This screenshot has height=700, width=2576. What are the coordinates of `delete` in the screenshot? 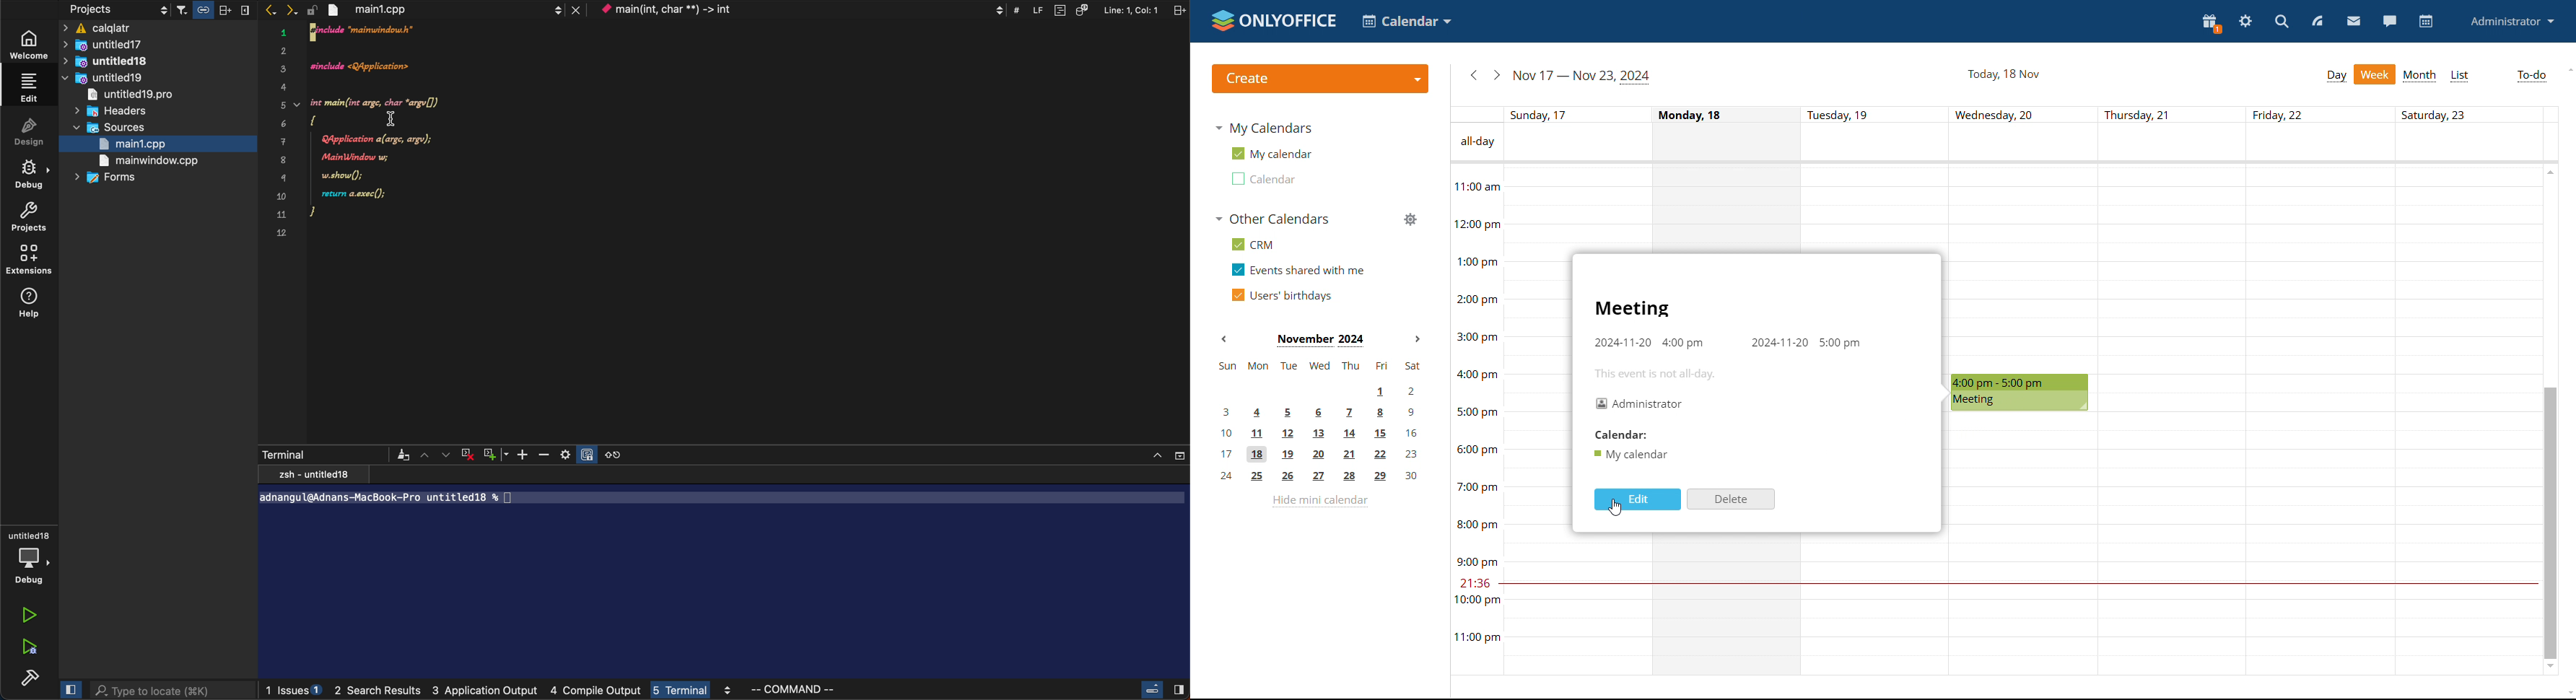 It's located at (1731, 499).